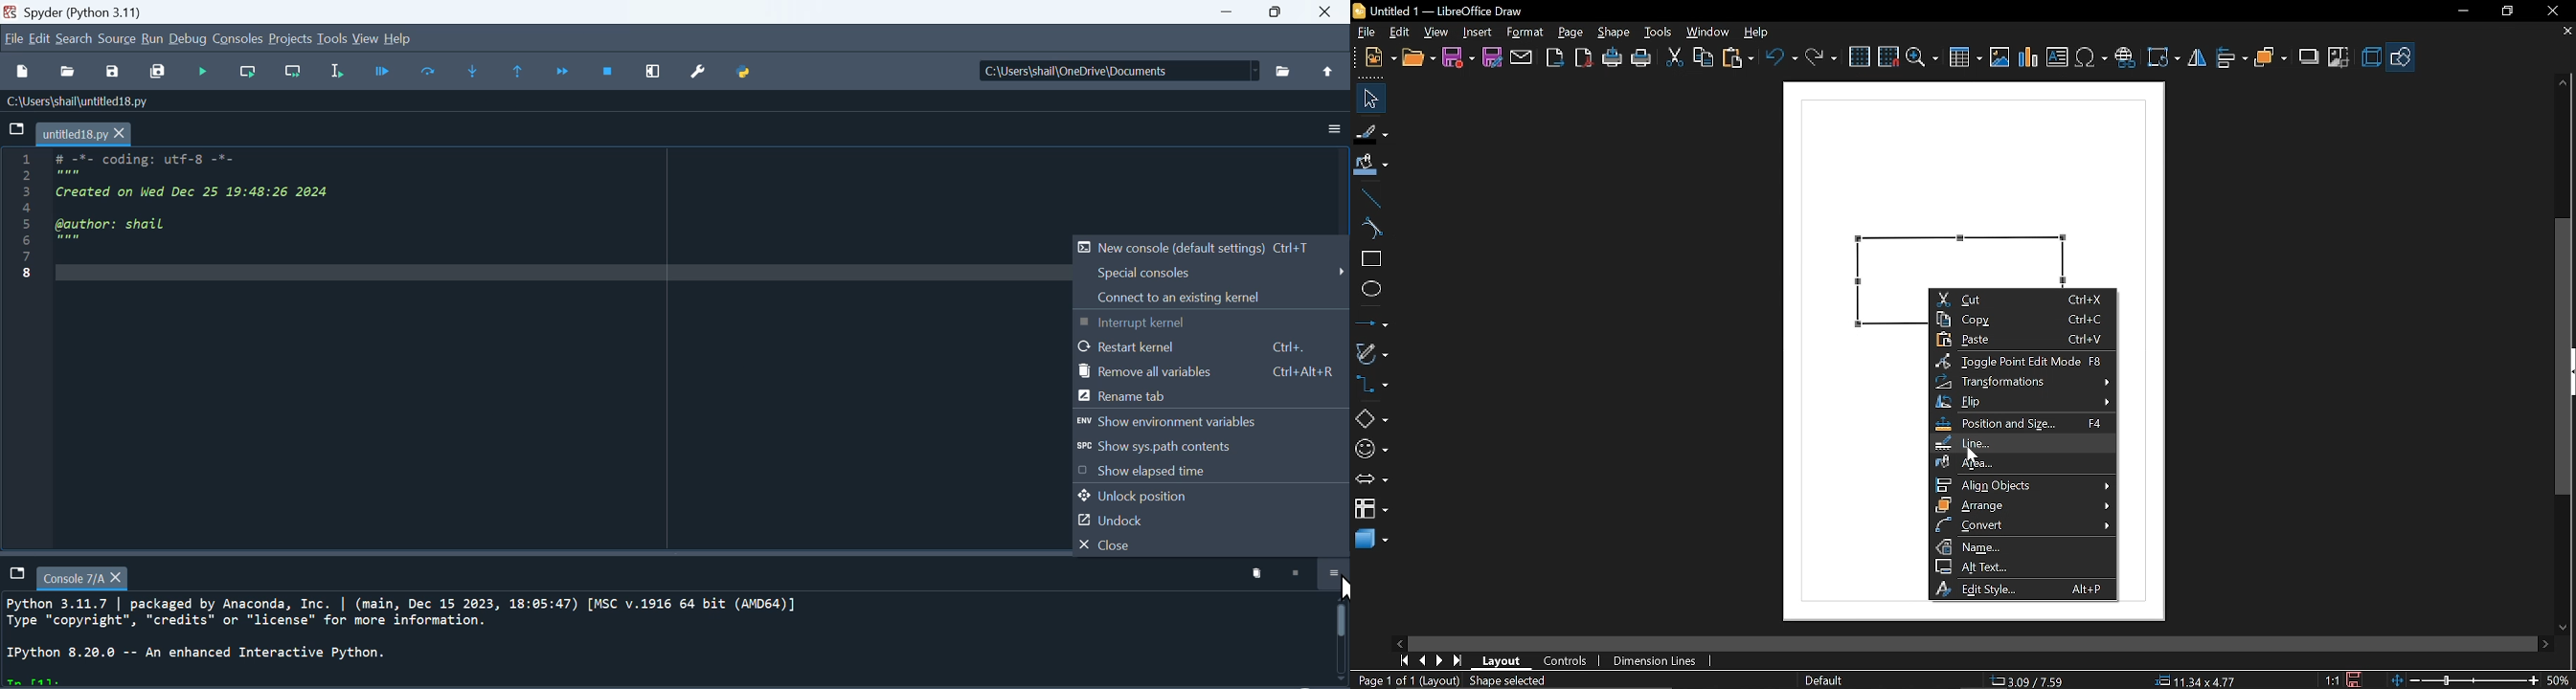 Image resolution: width=2576 pixels, height=700 pixels. Describe the element at coordinates (519, 71) in the screenshot. I see `execute until` at that location.